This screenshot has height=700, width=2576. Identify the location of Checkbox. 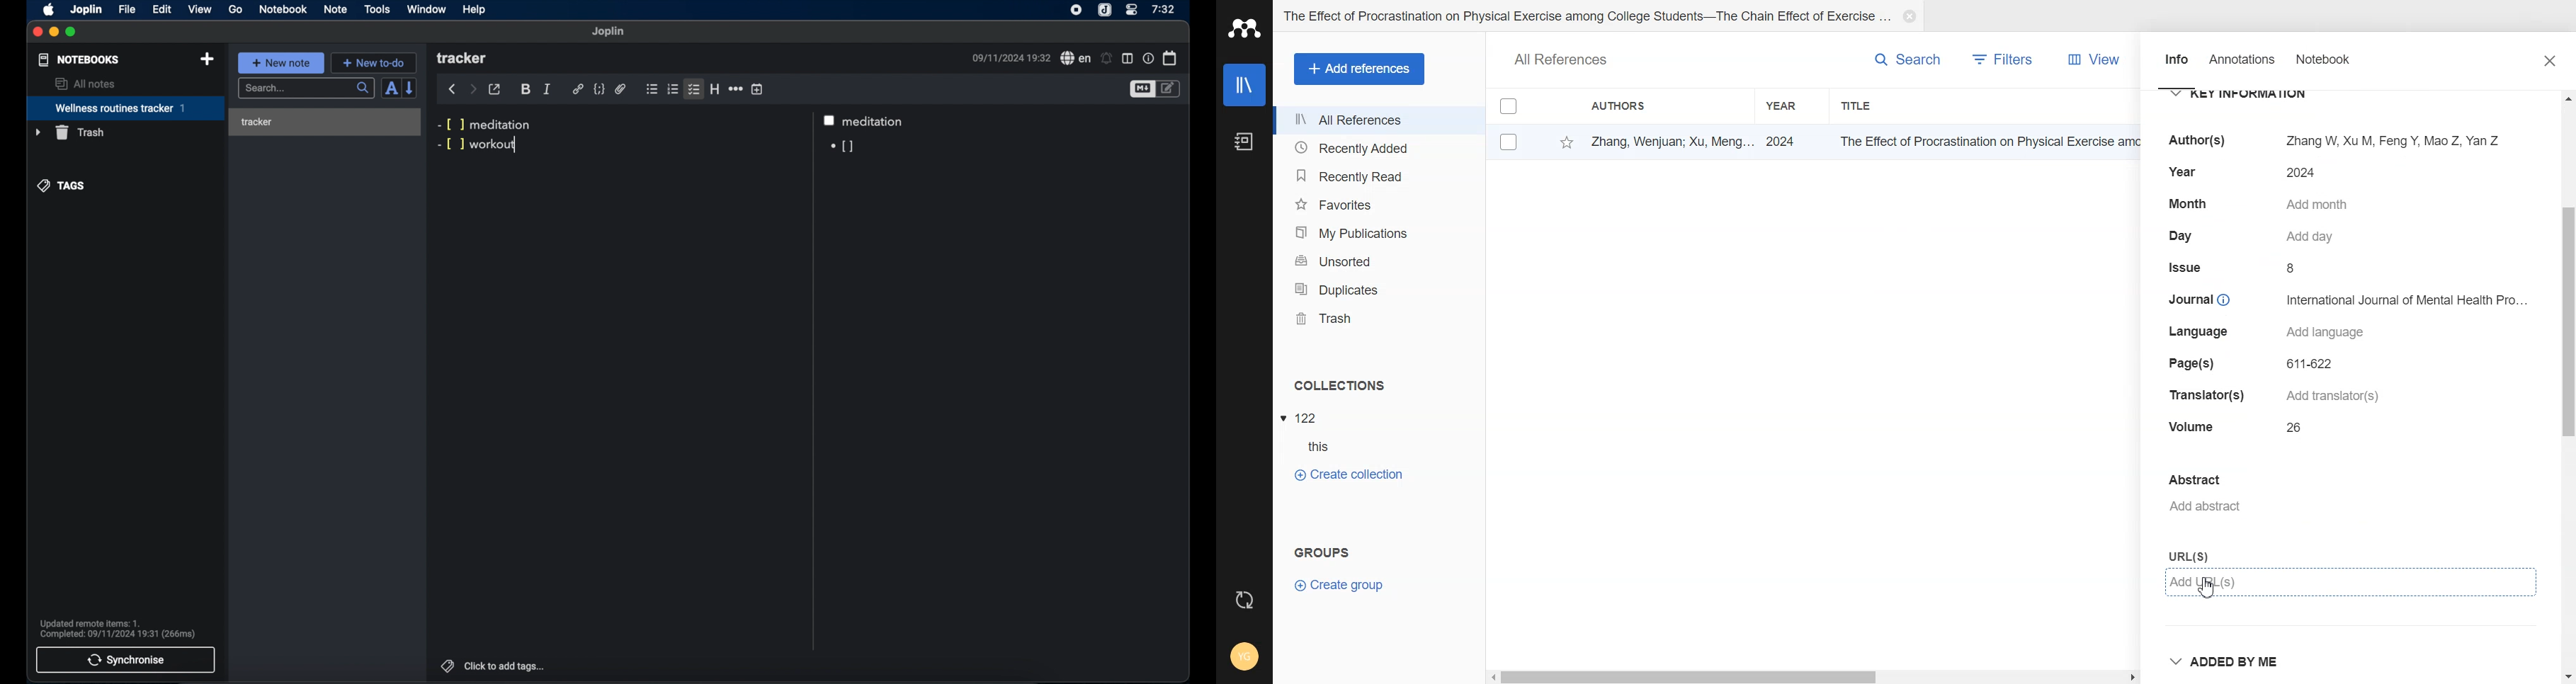
(1509, 144).